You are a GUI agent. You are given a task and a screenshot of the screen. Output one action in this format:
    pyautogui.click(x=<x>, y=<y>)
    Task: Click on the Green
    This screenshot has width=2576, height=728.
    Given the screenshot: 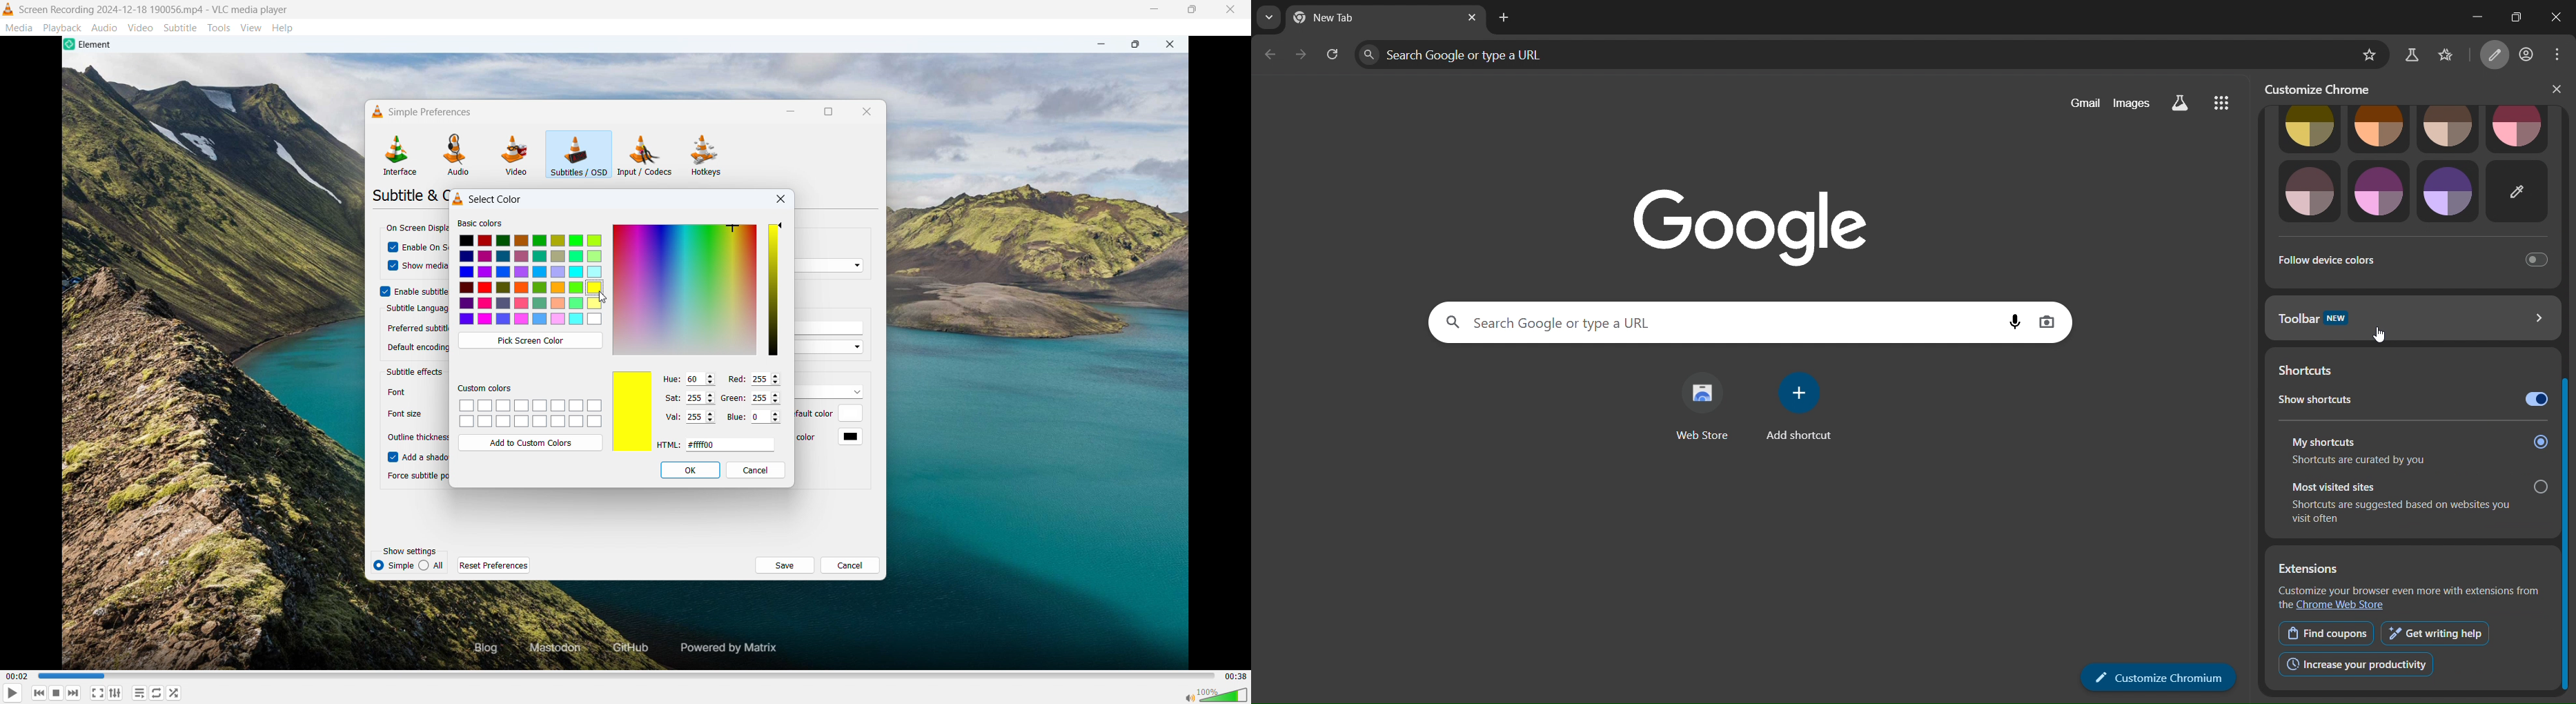 What is the action you would take?
    pyautogui.click(x=734, y=397)
    